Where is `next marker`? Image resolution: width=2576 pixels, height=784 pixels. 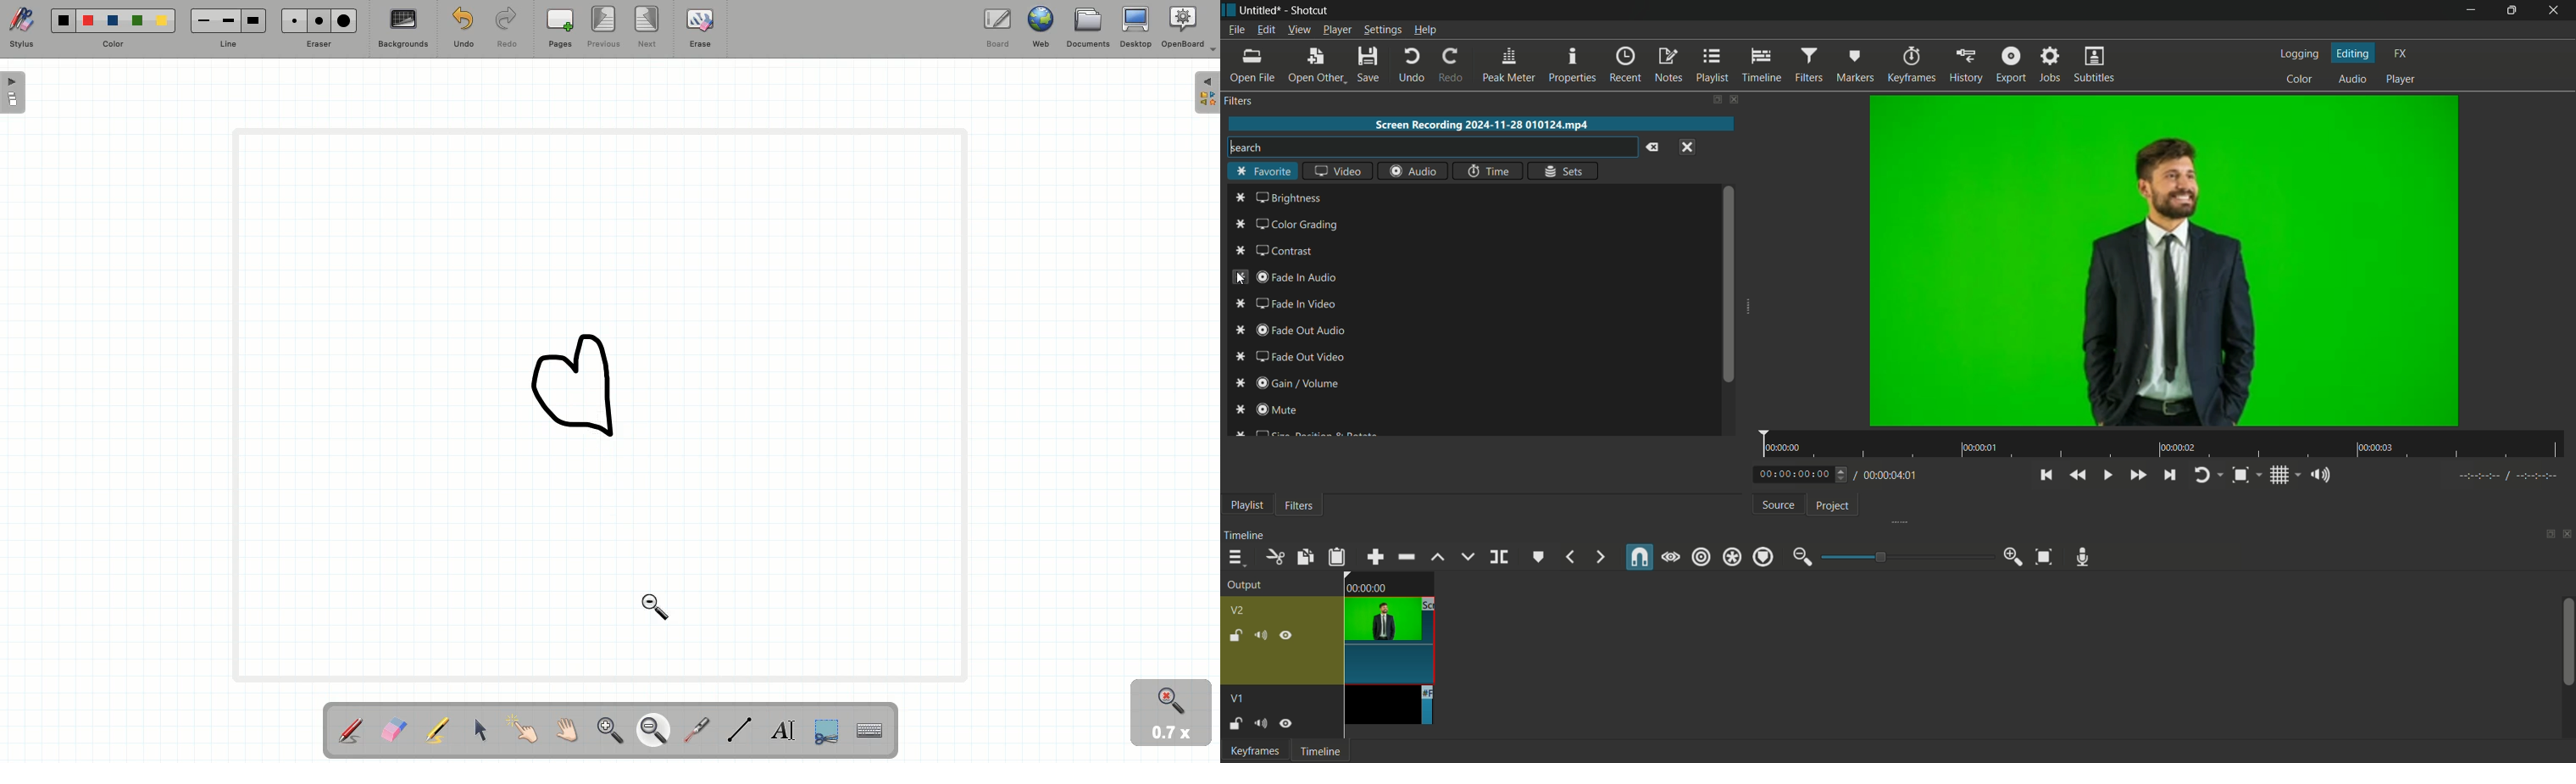 next marker is located at coordinates (1599, 557).